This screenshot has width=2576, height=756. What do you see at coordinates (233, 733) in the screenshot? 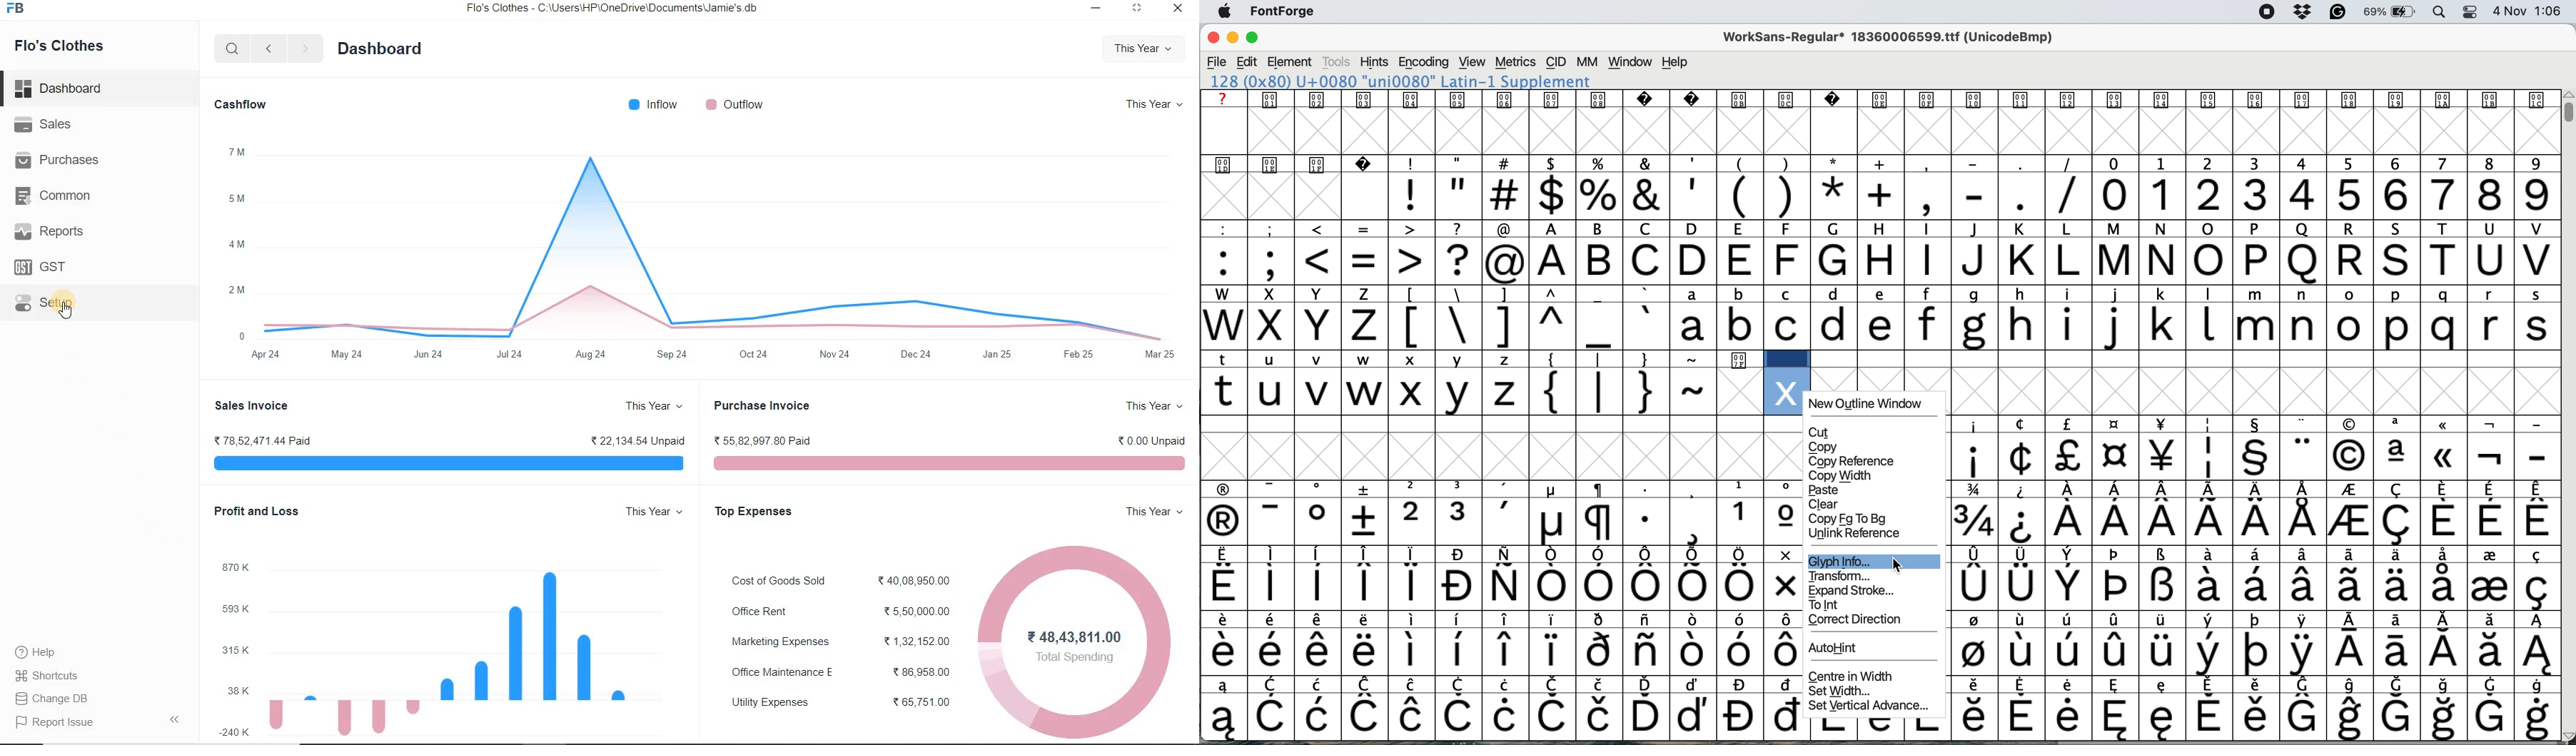
I see `240K` at bounding box center [233, 733].